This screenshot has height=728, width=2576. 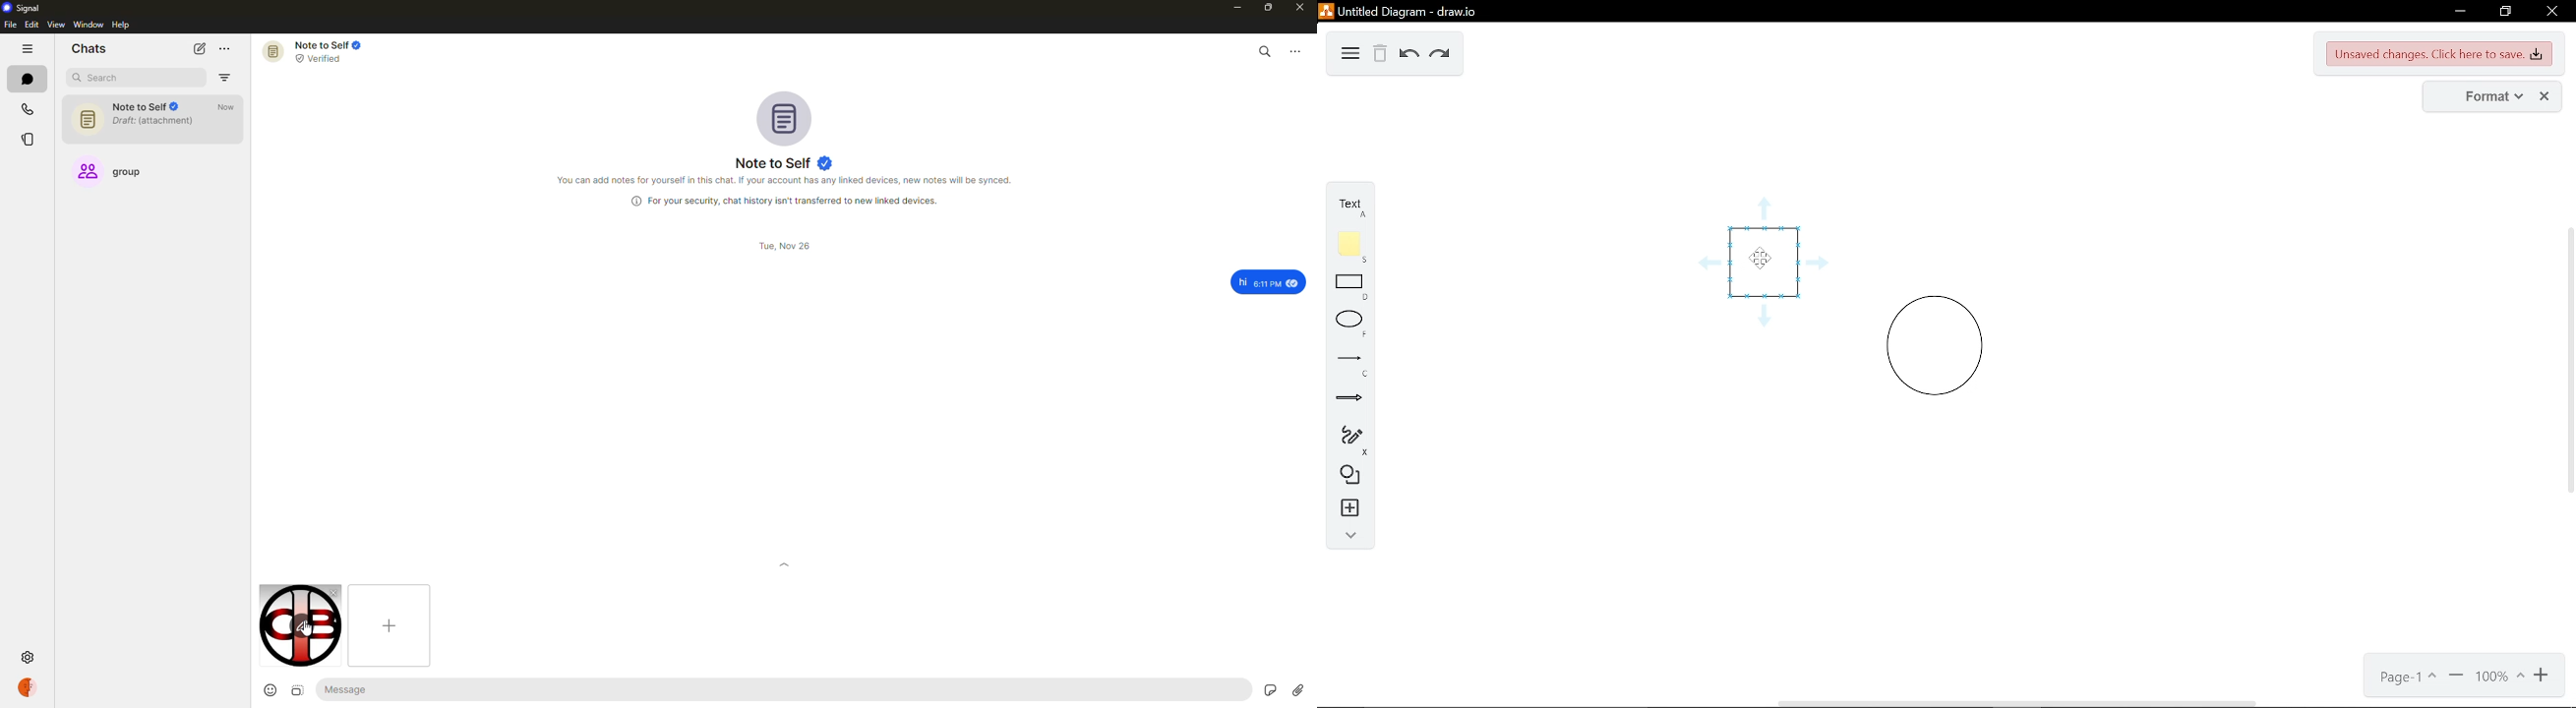 What do you see at coordinates (27, 49) in the screenshot?
I see `hide tabs` at bounding box center [27, 49].